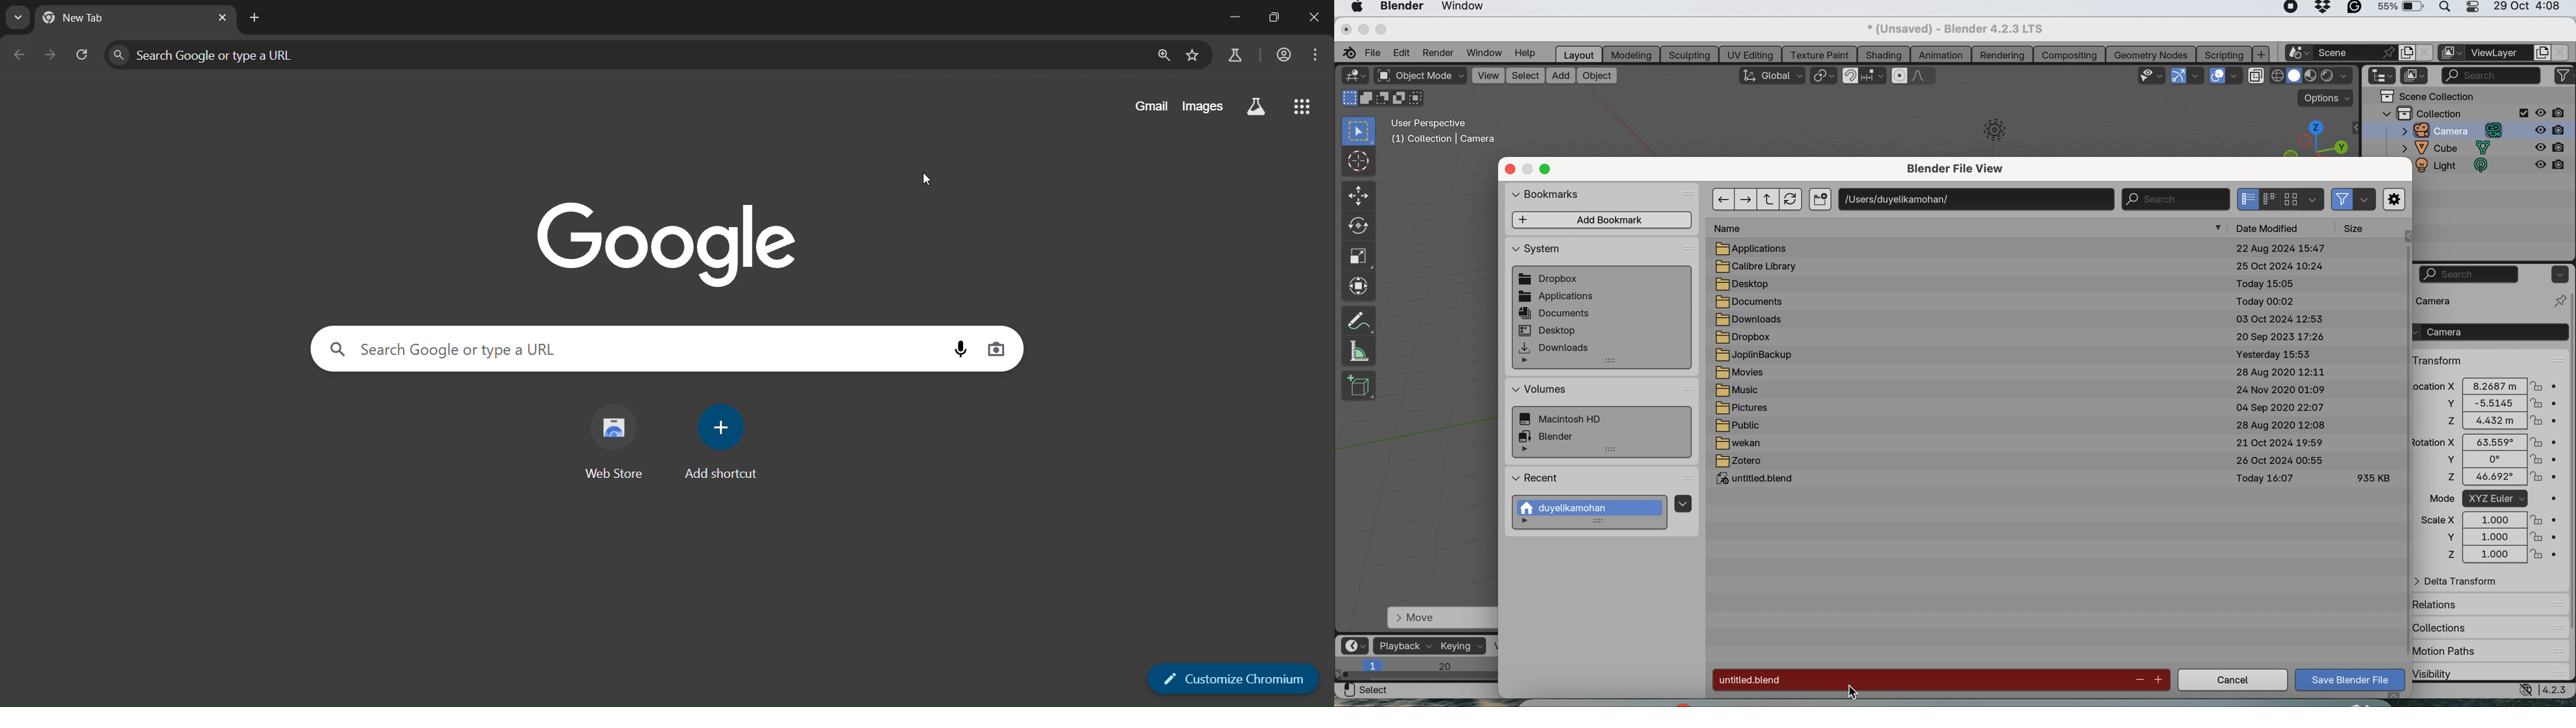  I want to click on filter settings, so click(2364, 200).